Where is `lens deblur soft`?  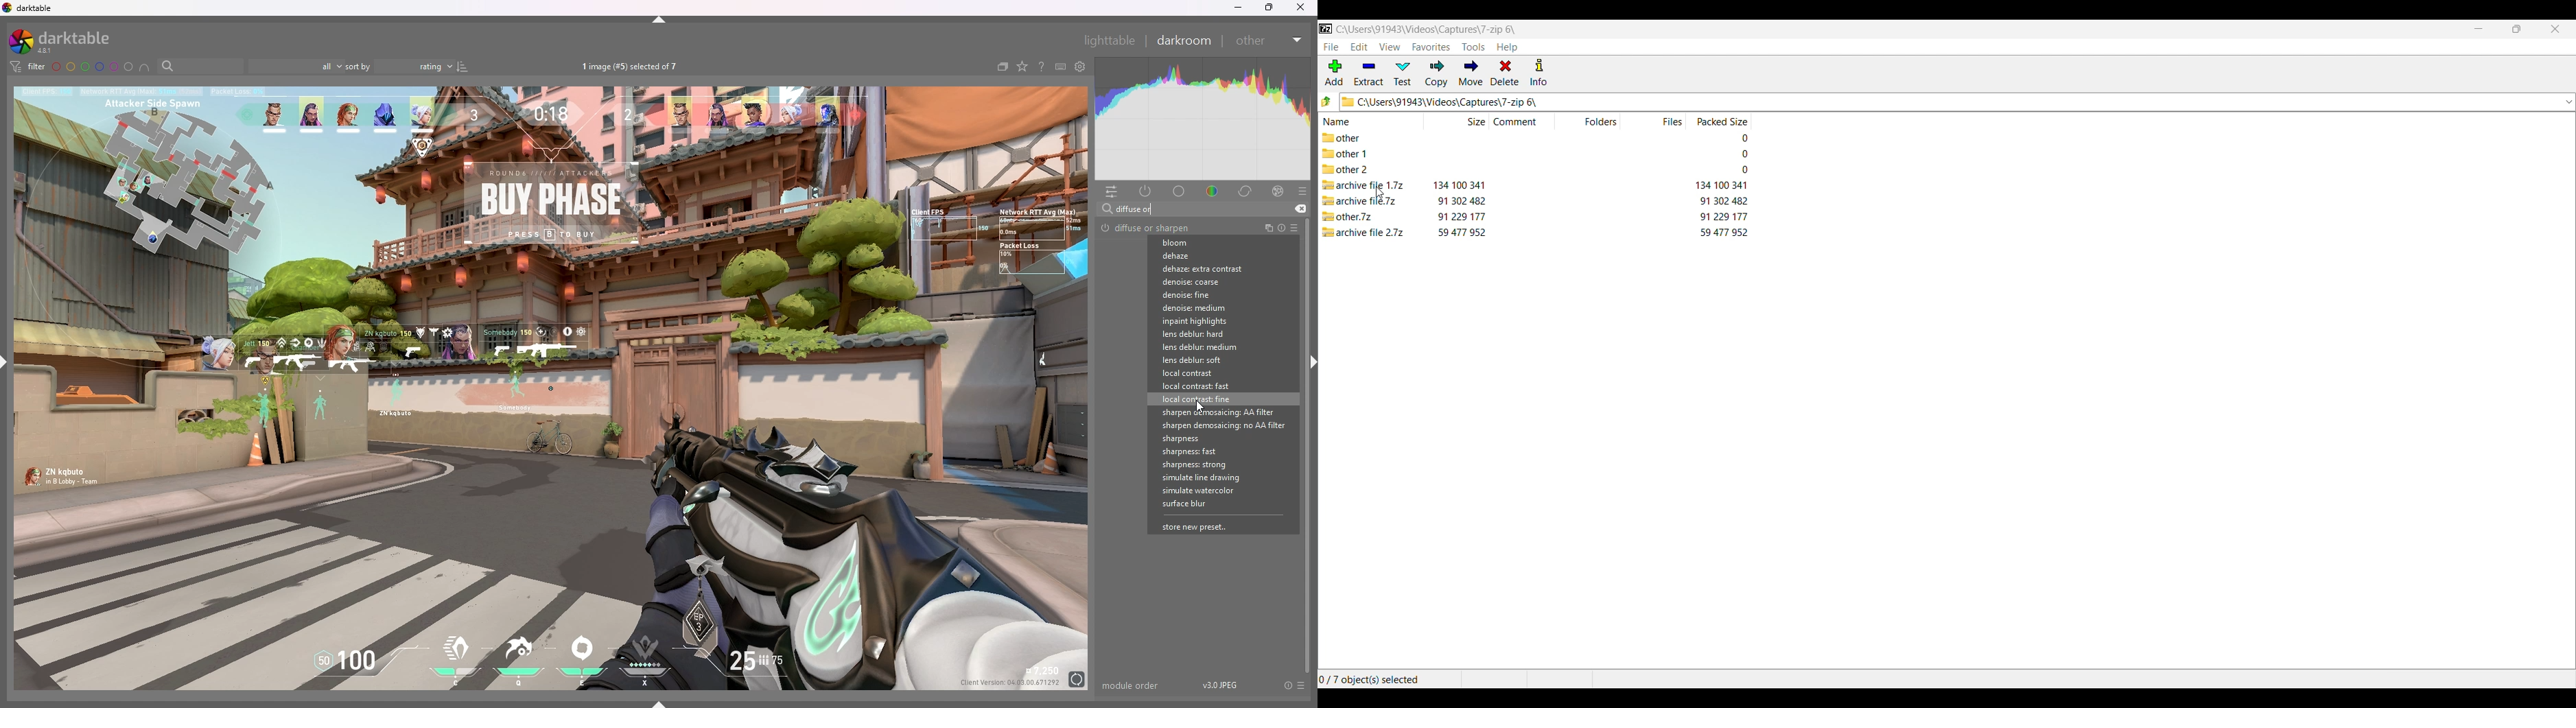
lens deblur soft is located at coordinates (1210, 360).